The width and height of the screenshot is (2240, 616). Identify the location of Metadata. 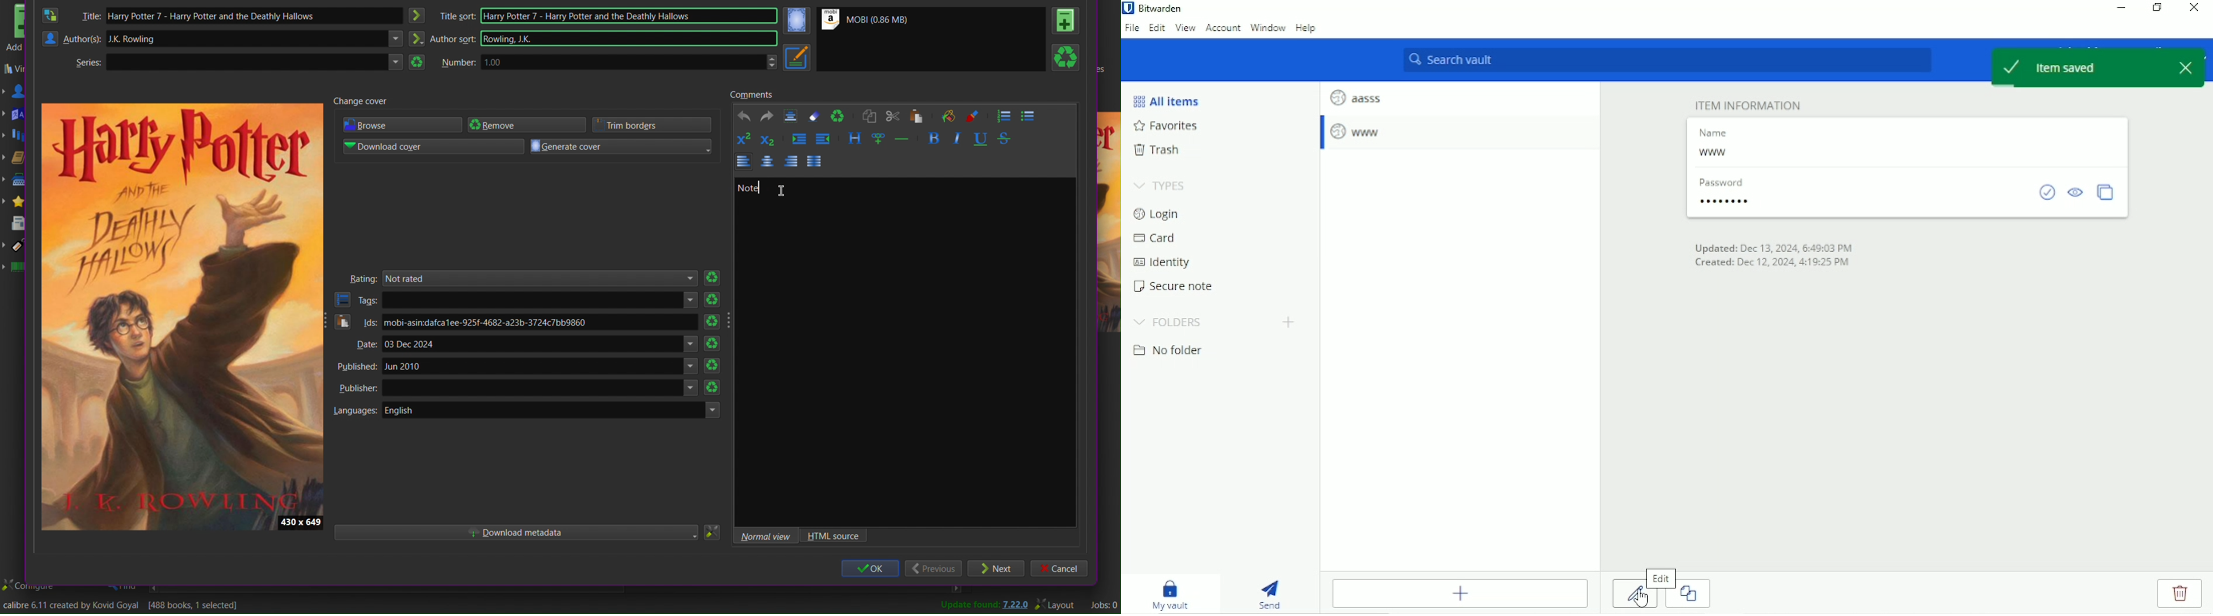
(798, 57).